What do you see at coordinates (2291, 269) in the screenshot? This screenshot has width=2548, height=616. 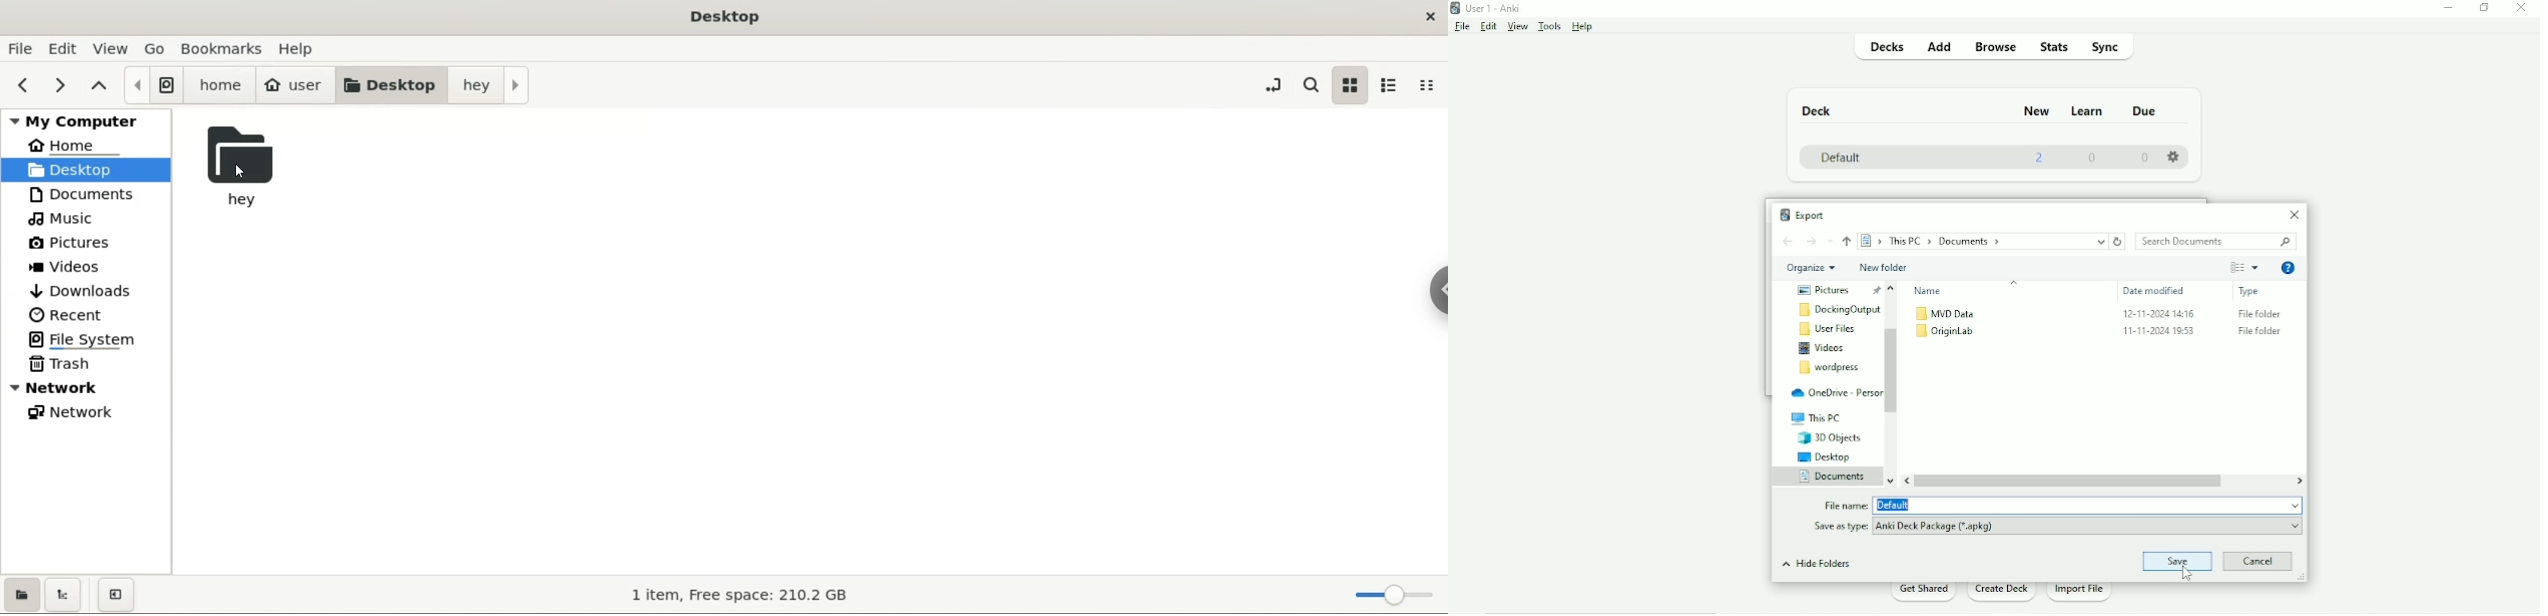 I see `Get Help` at bounding box center [2291, 269].